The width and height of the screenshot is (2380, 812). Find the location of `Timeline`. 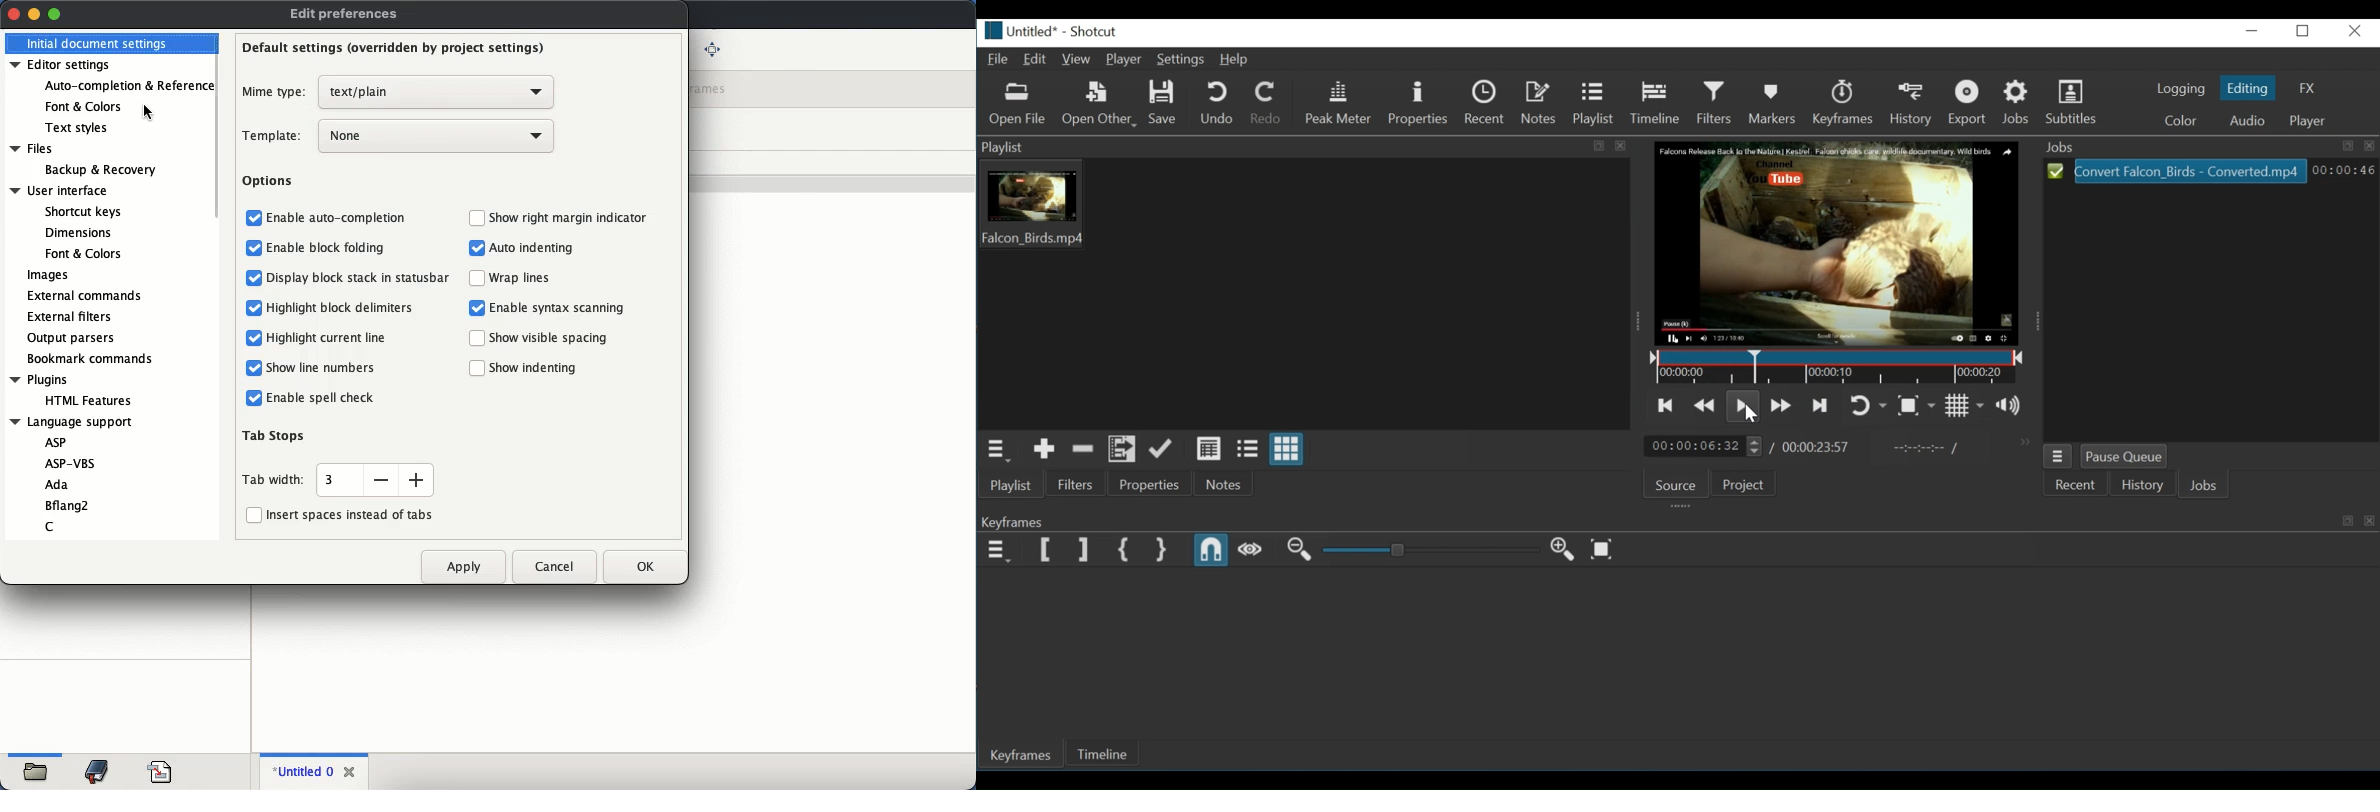

Timeline is located at coordinates (1103, 755).